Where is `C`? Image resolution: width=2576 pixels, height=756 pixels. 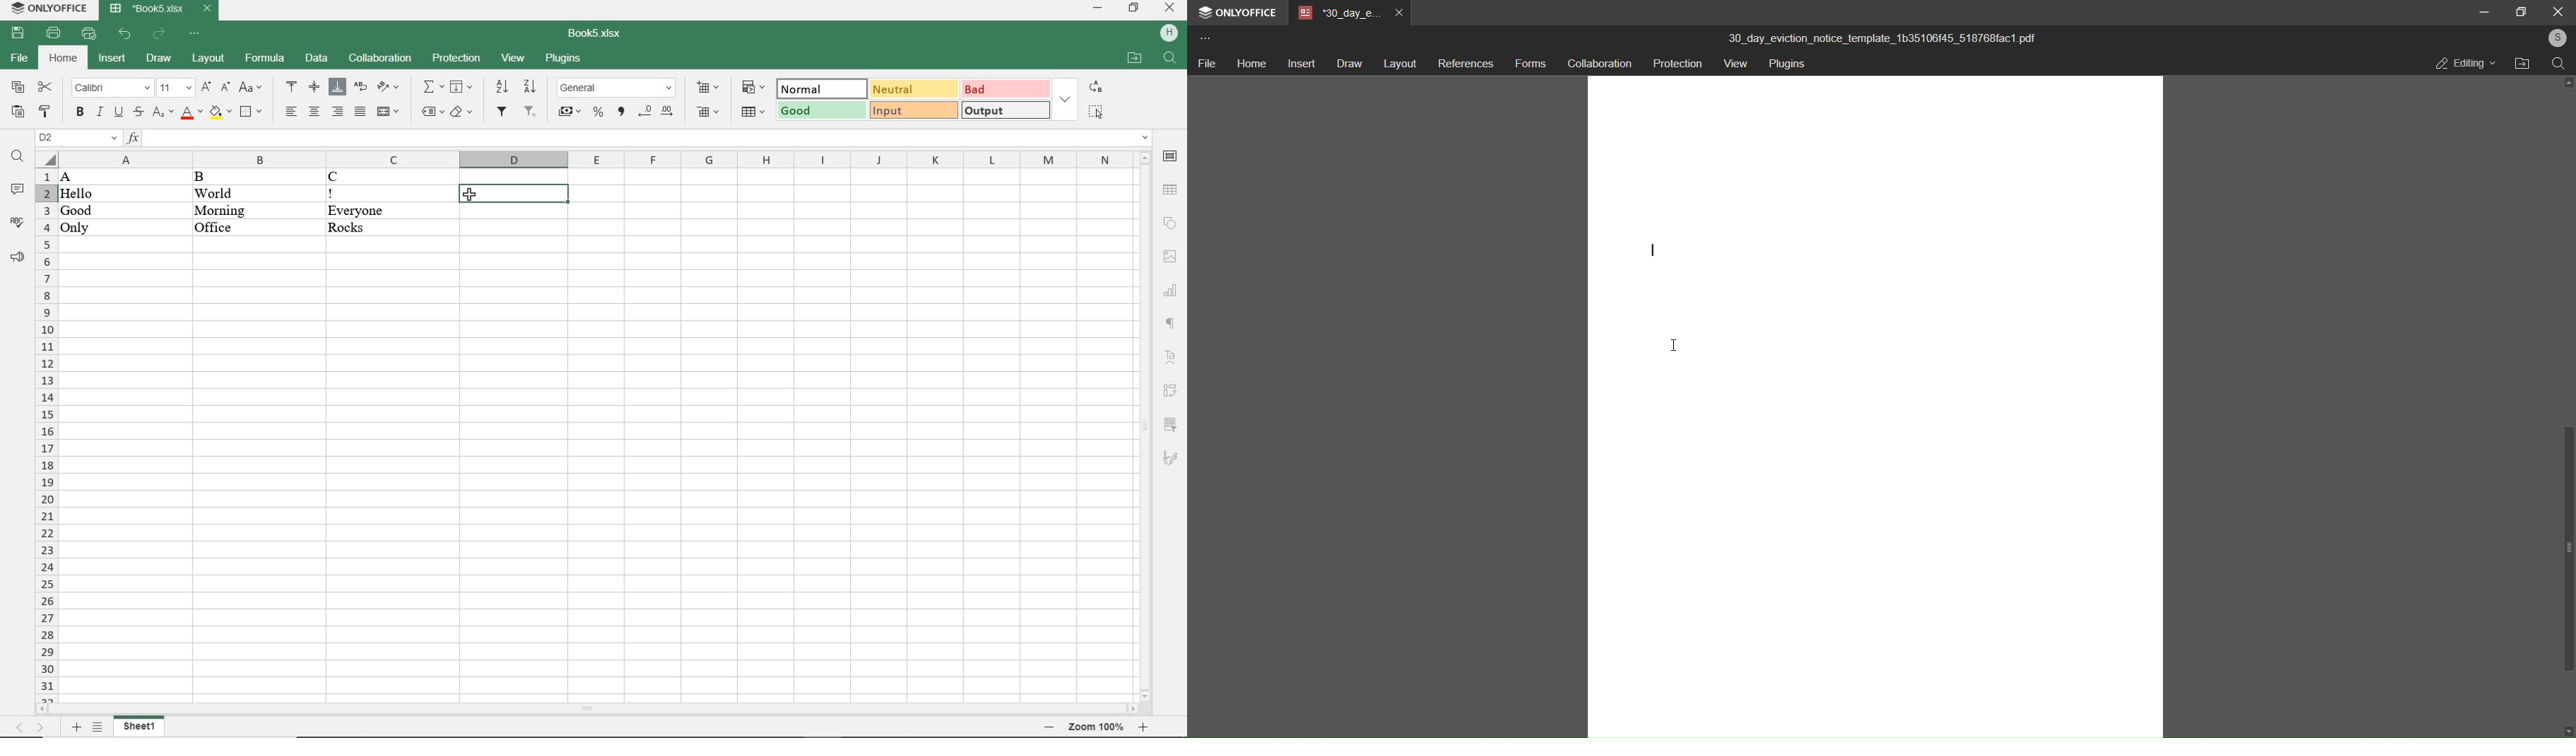
C is located at coordinates (381, 177).